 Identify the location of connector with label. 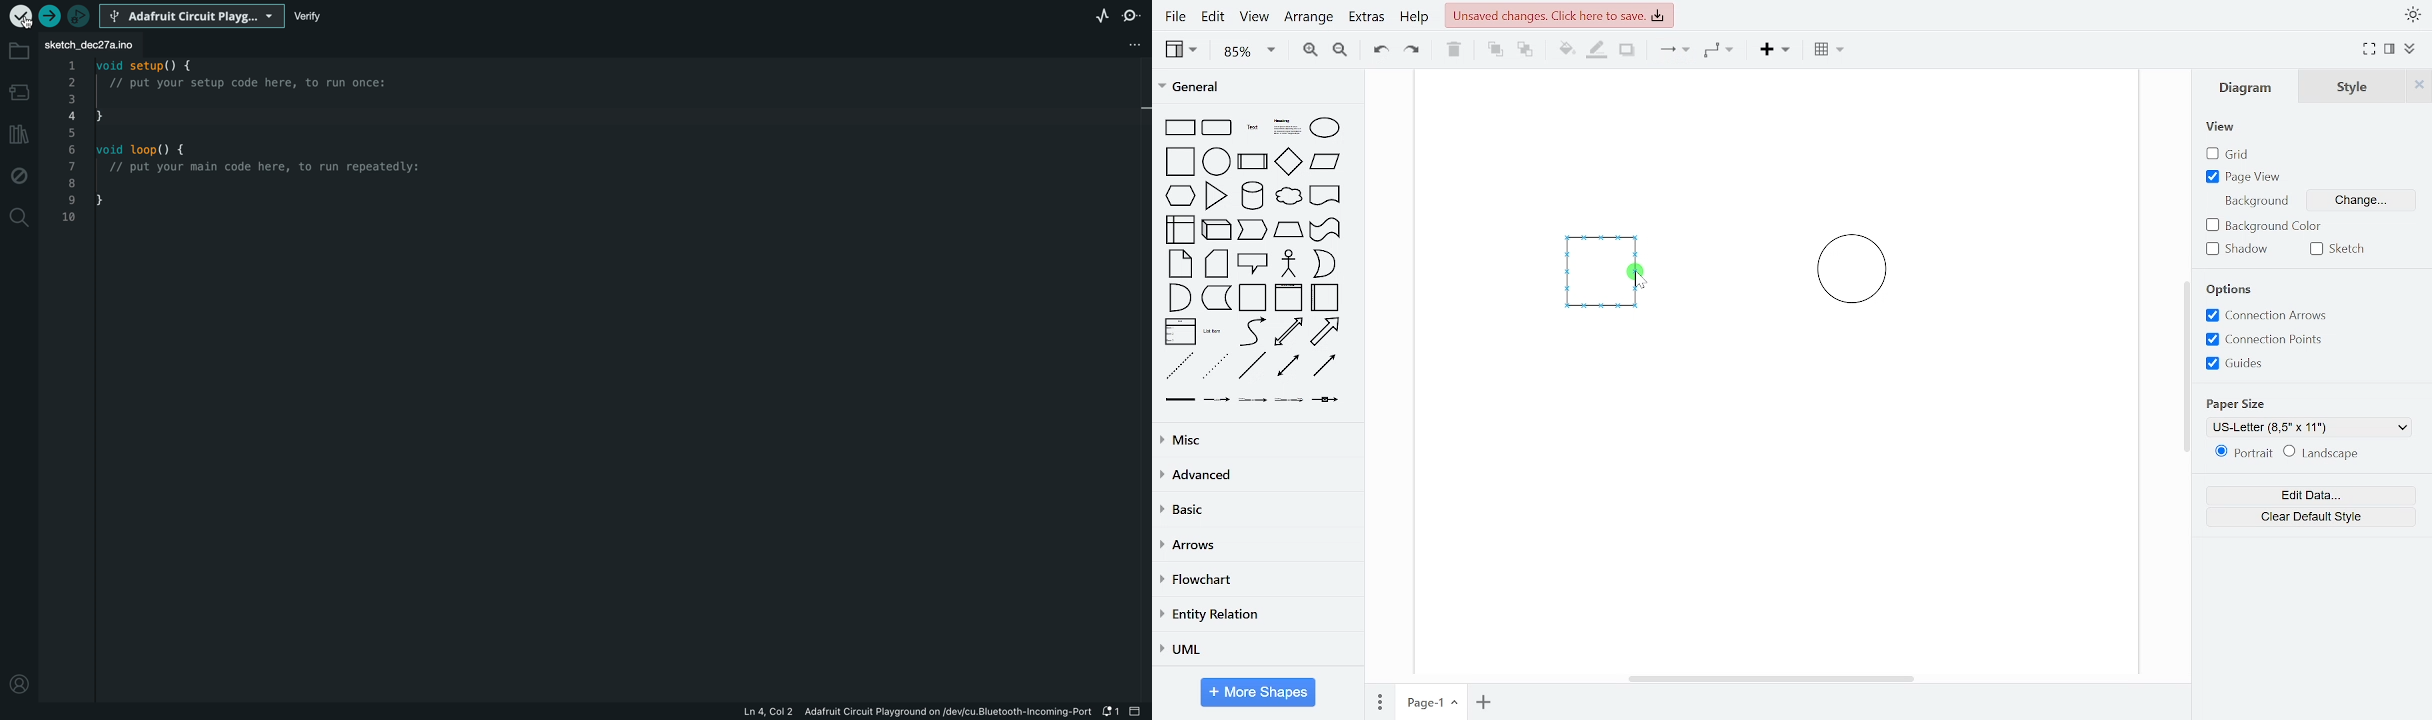
(1217, 400).